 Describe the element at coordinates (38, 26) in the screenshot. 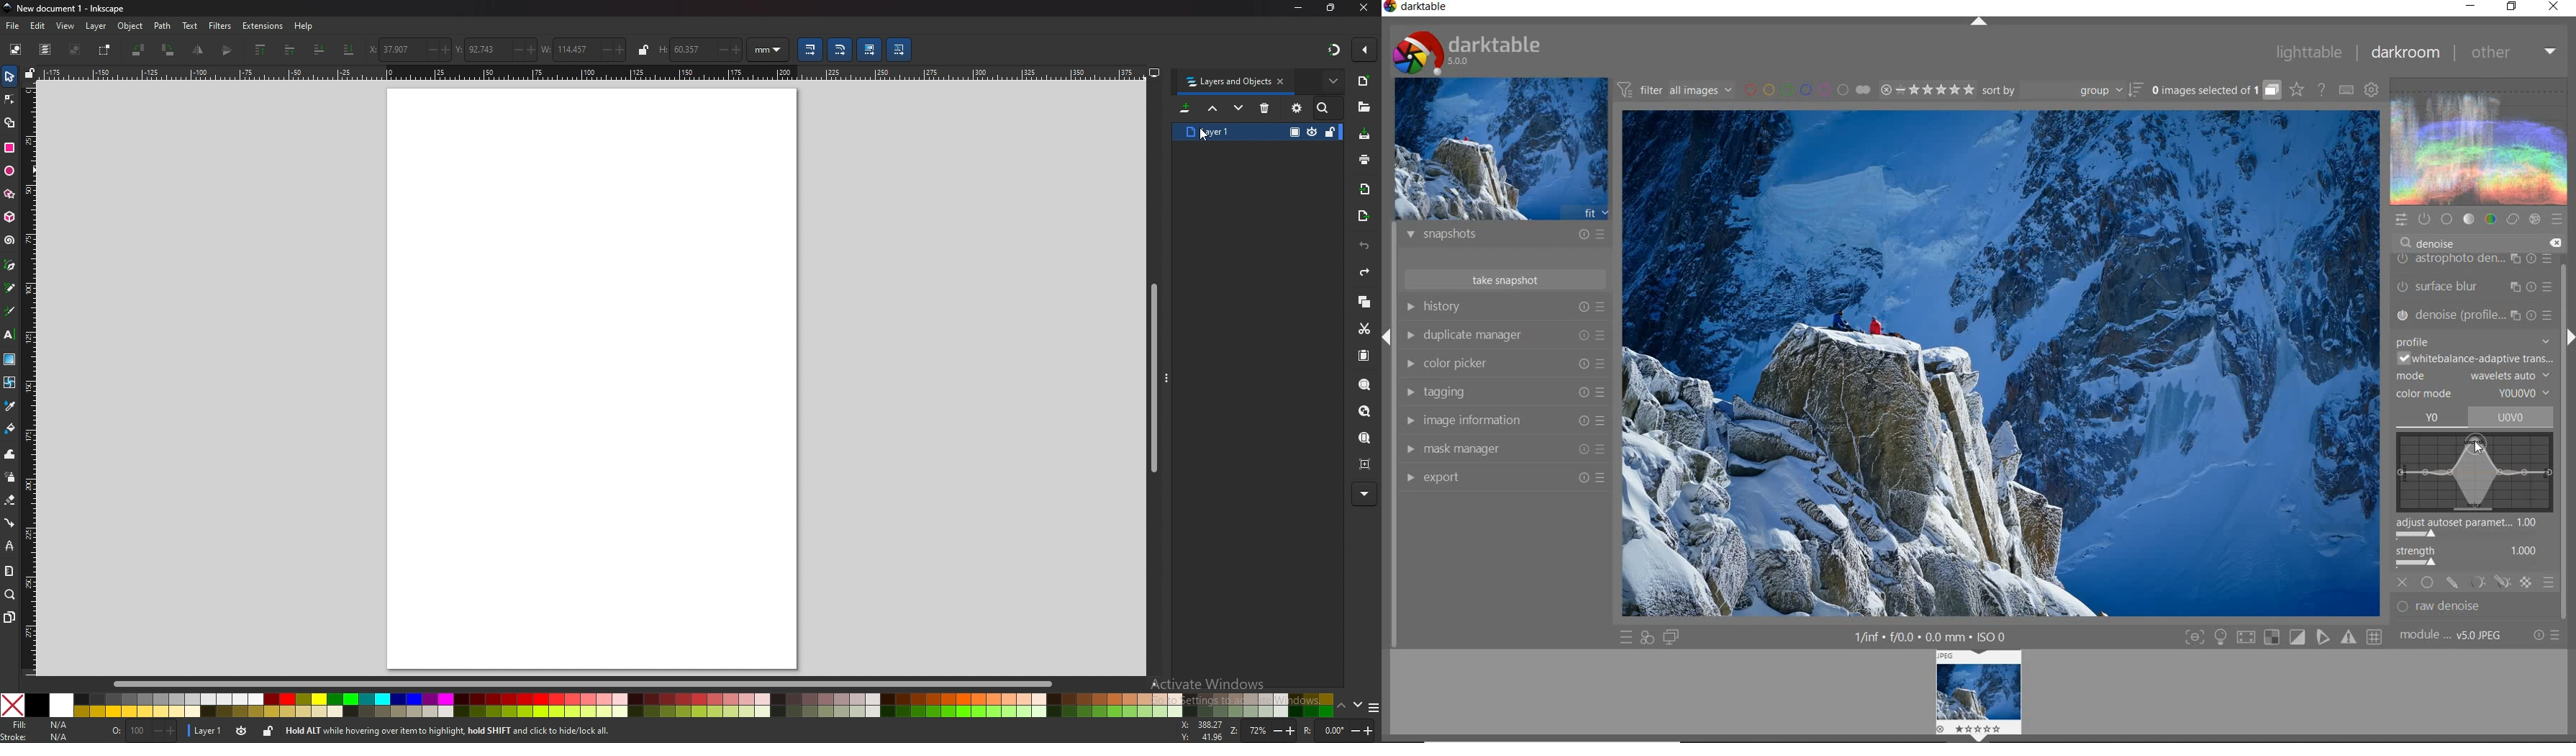

I see `edit` at that location.